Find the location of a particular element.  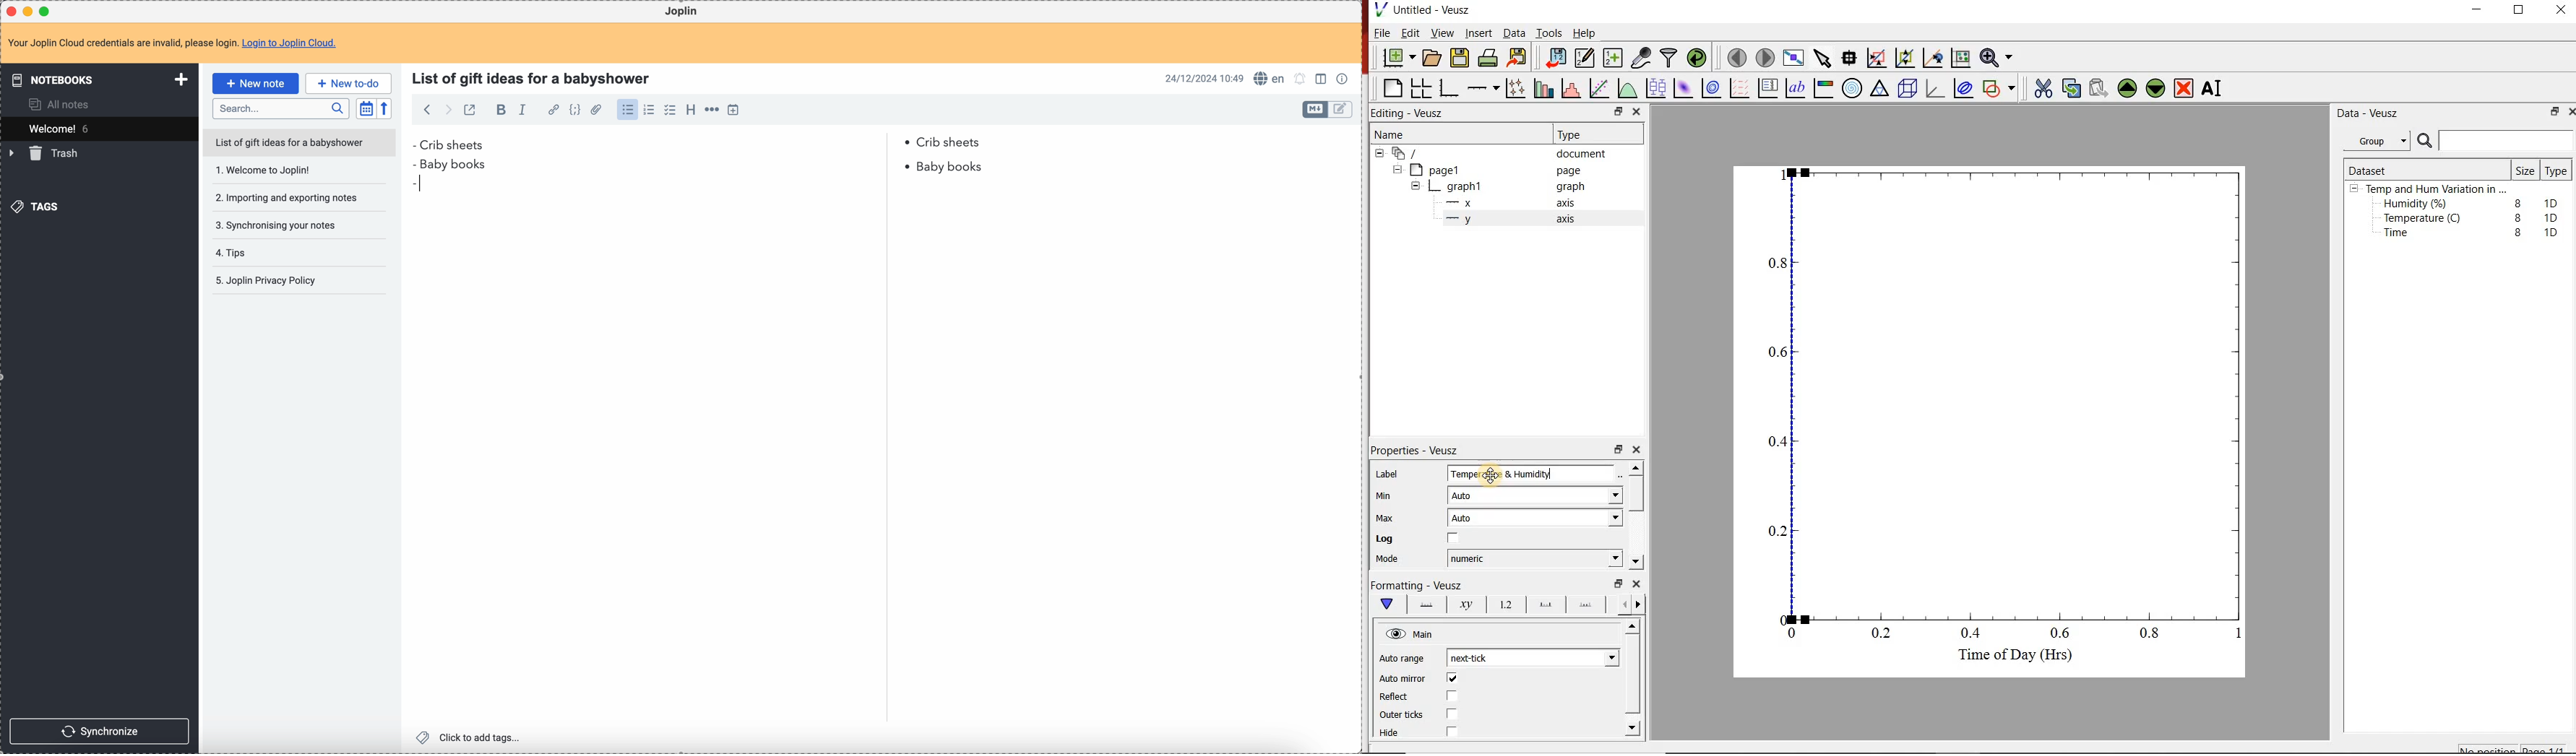

new to-do is located at coordinates (348, 82).